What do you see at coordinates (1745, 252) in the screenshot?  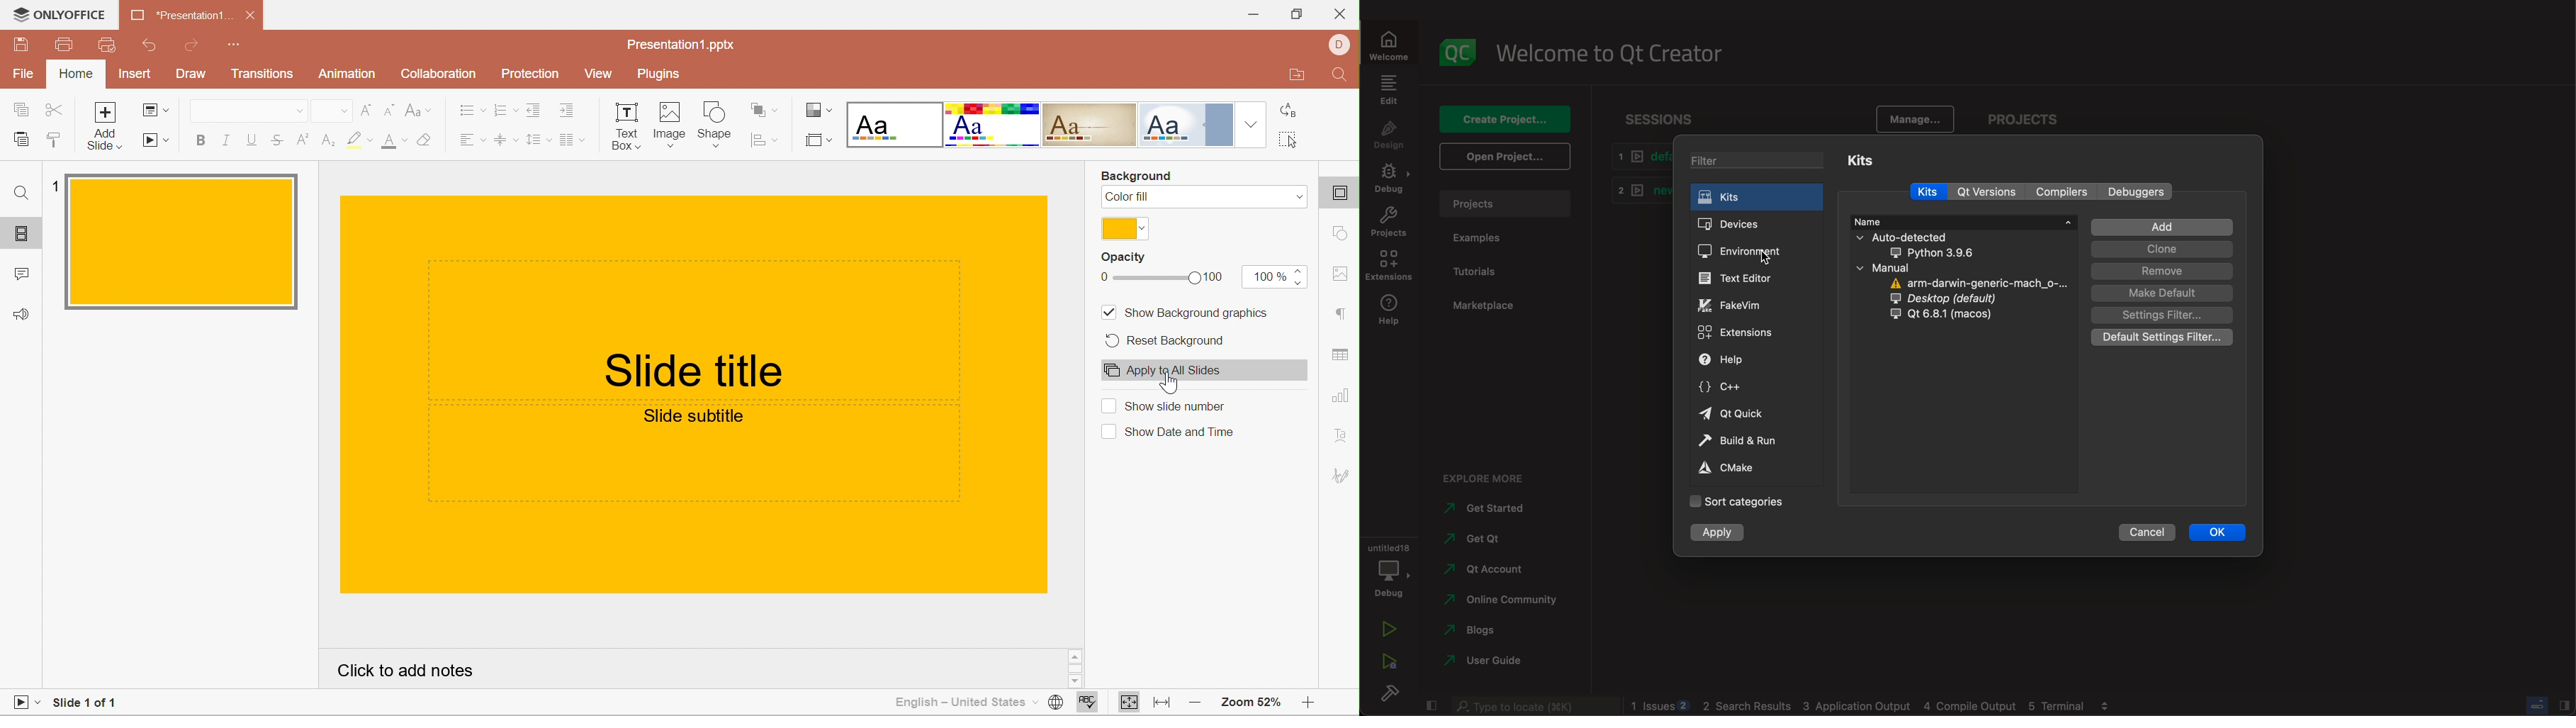 I see `environment` at bounding box center [1745, 252].